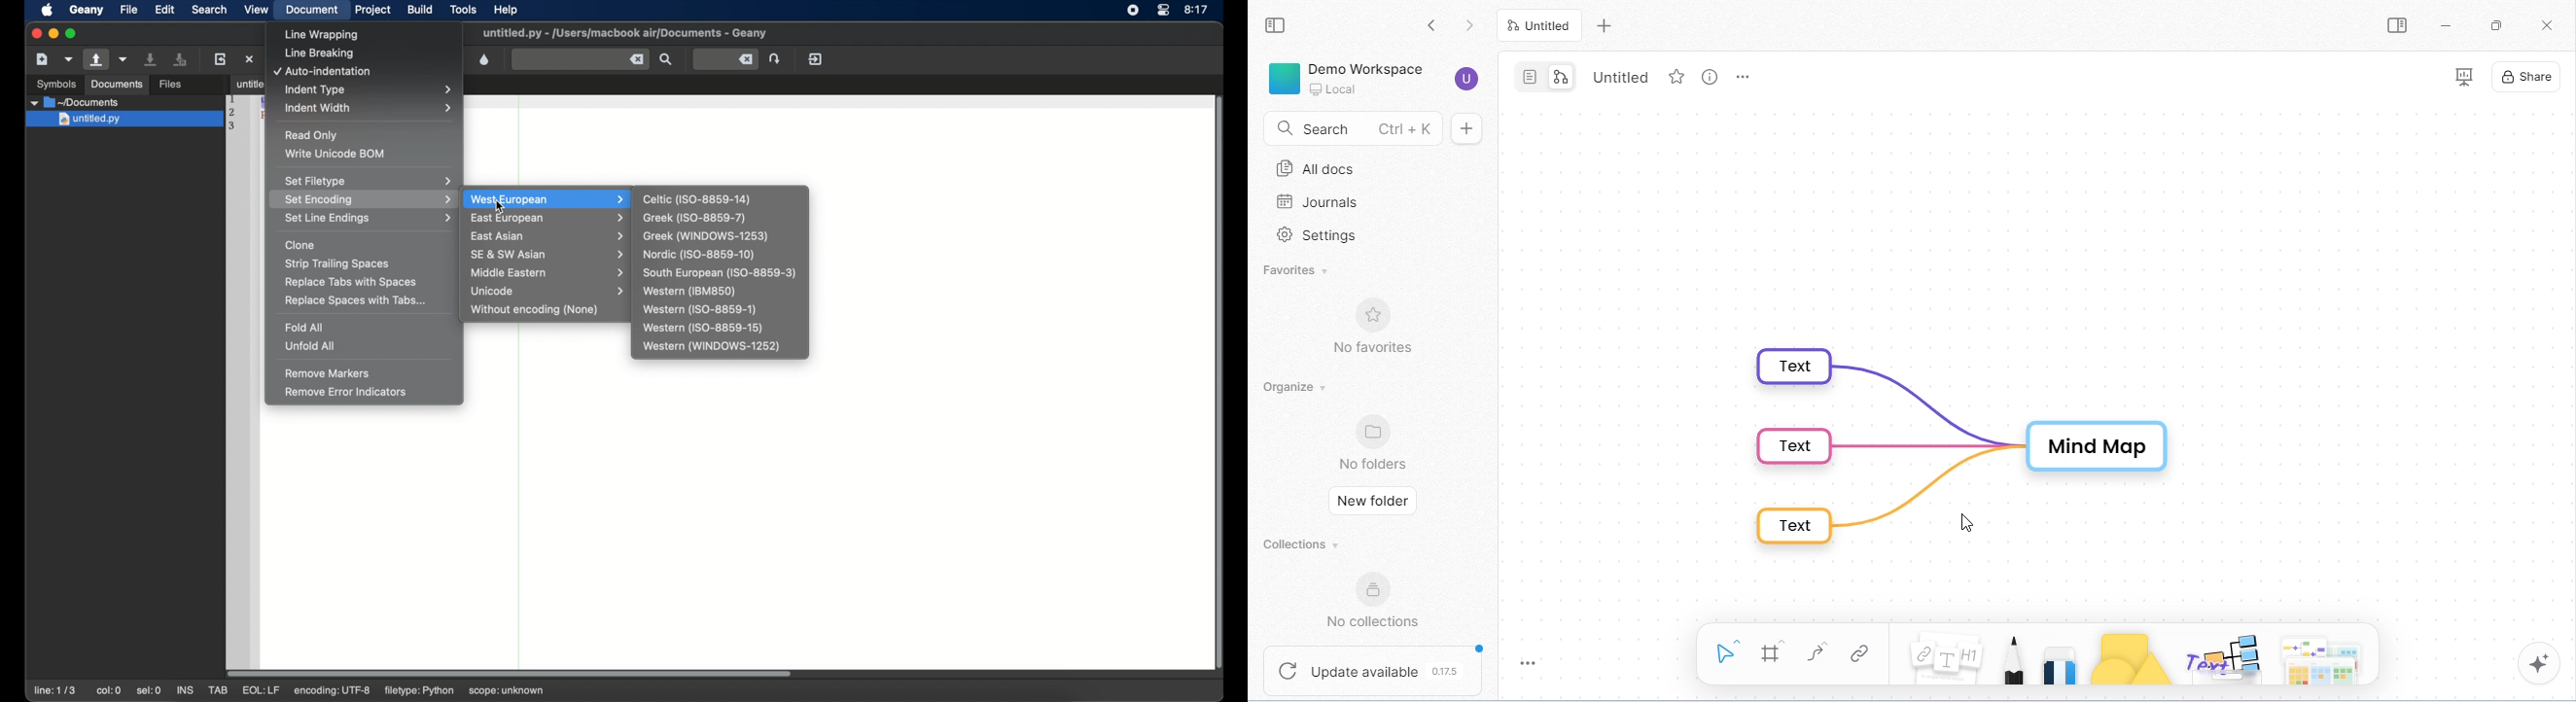 The image size is (2576, 728). I want to click on western, so click(703, 328).